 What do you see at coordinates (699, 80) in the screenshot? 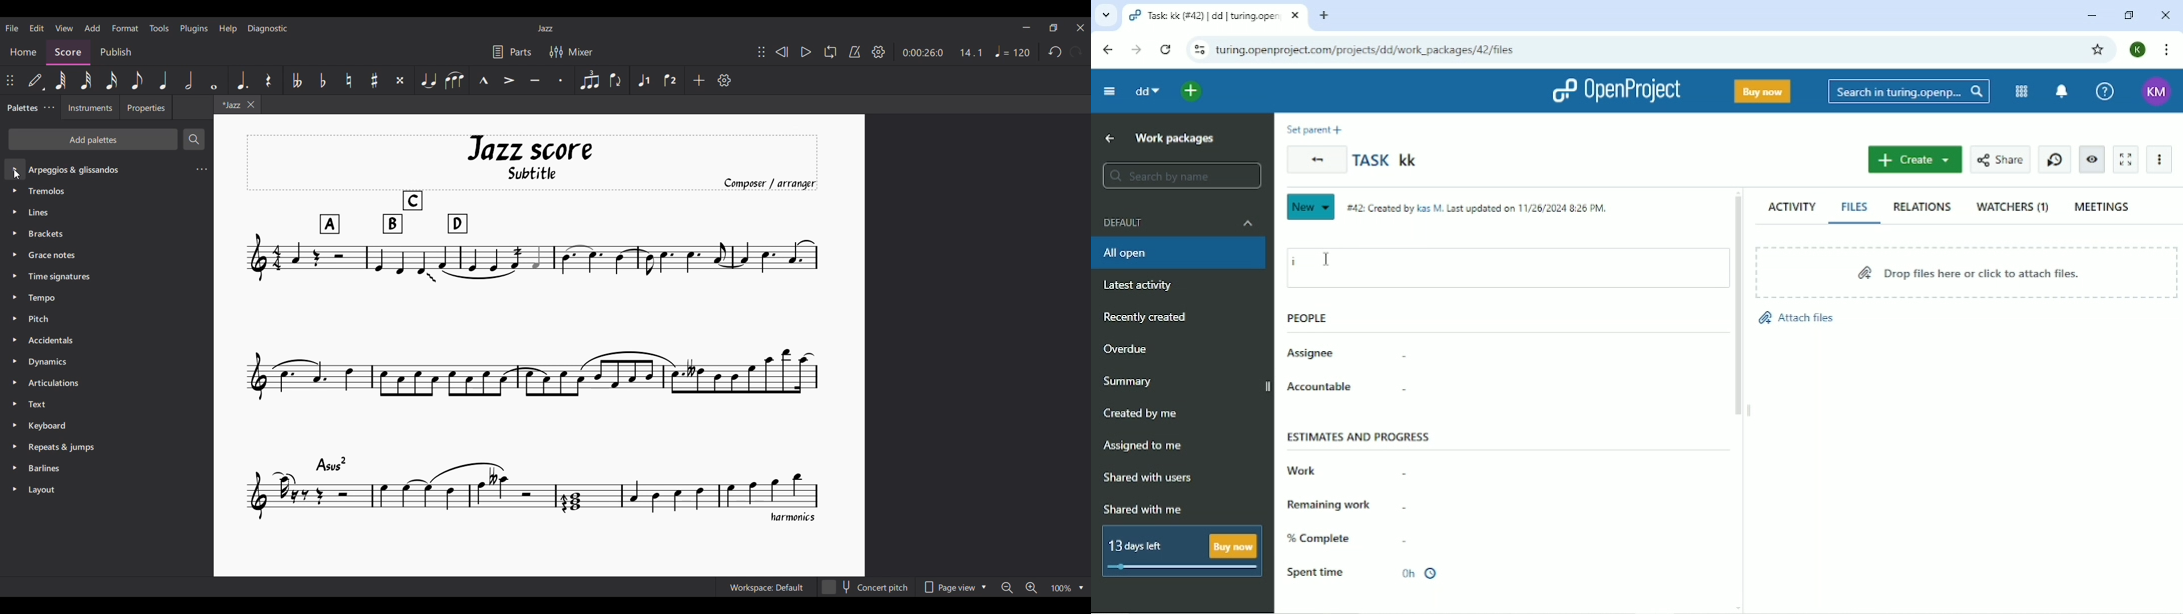
I see `Add` at bounding box center [699, 80].